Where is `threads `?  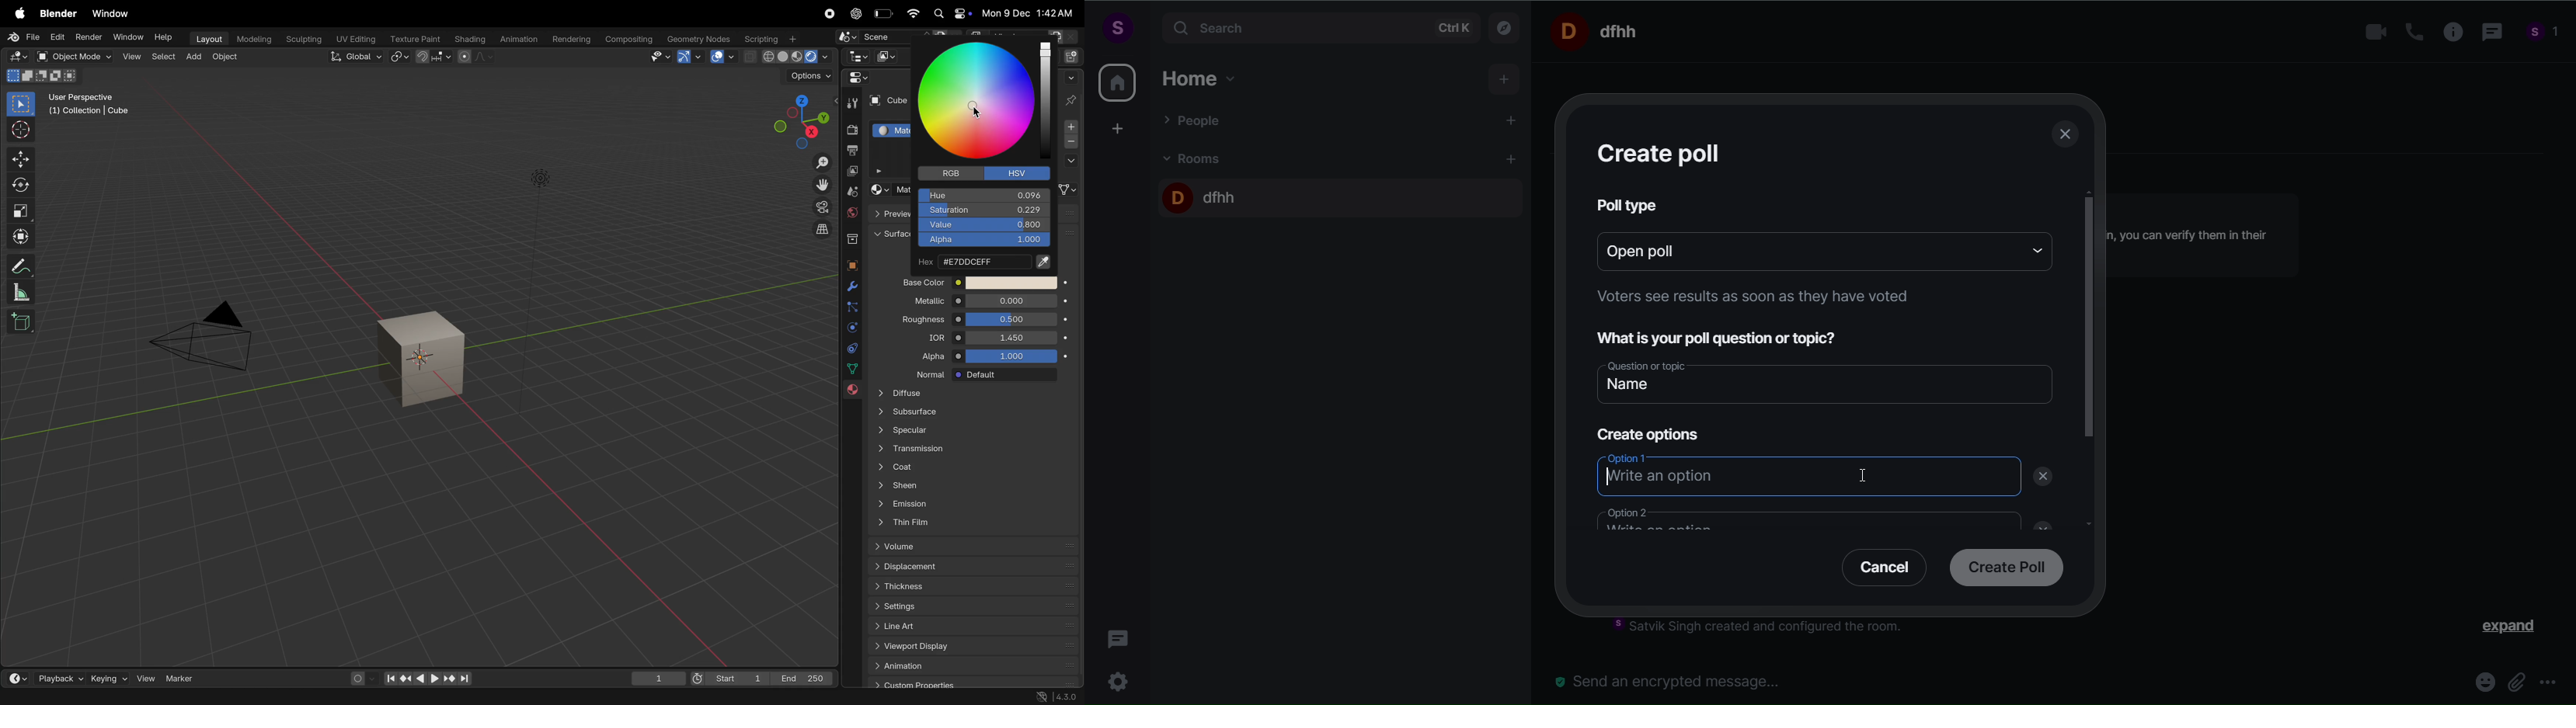
threads  is located at coordinates (1119, 634).